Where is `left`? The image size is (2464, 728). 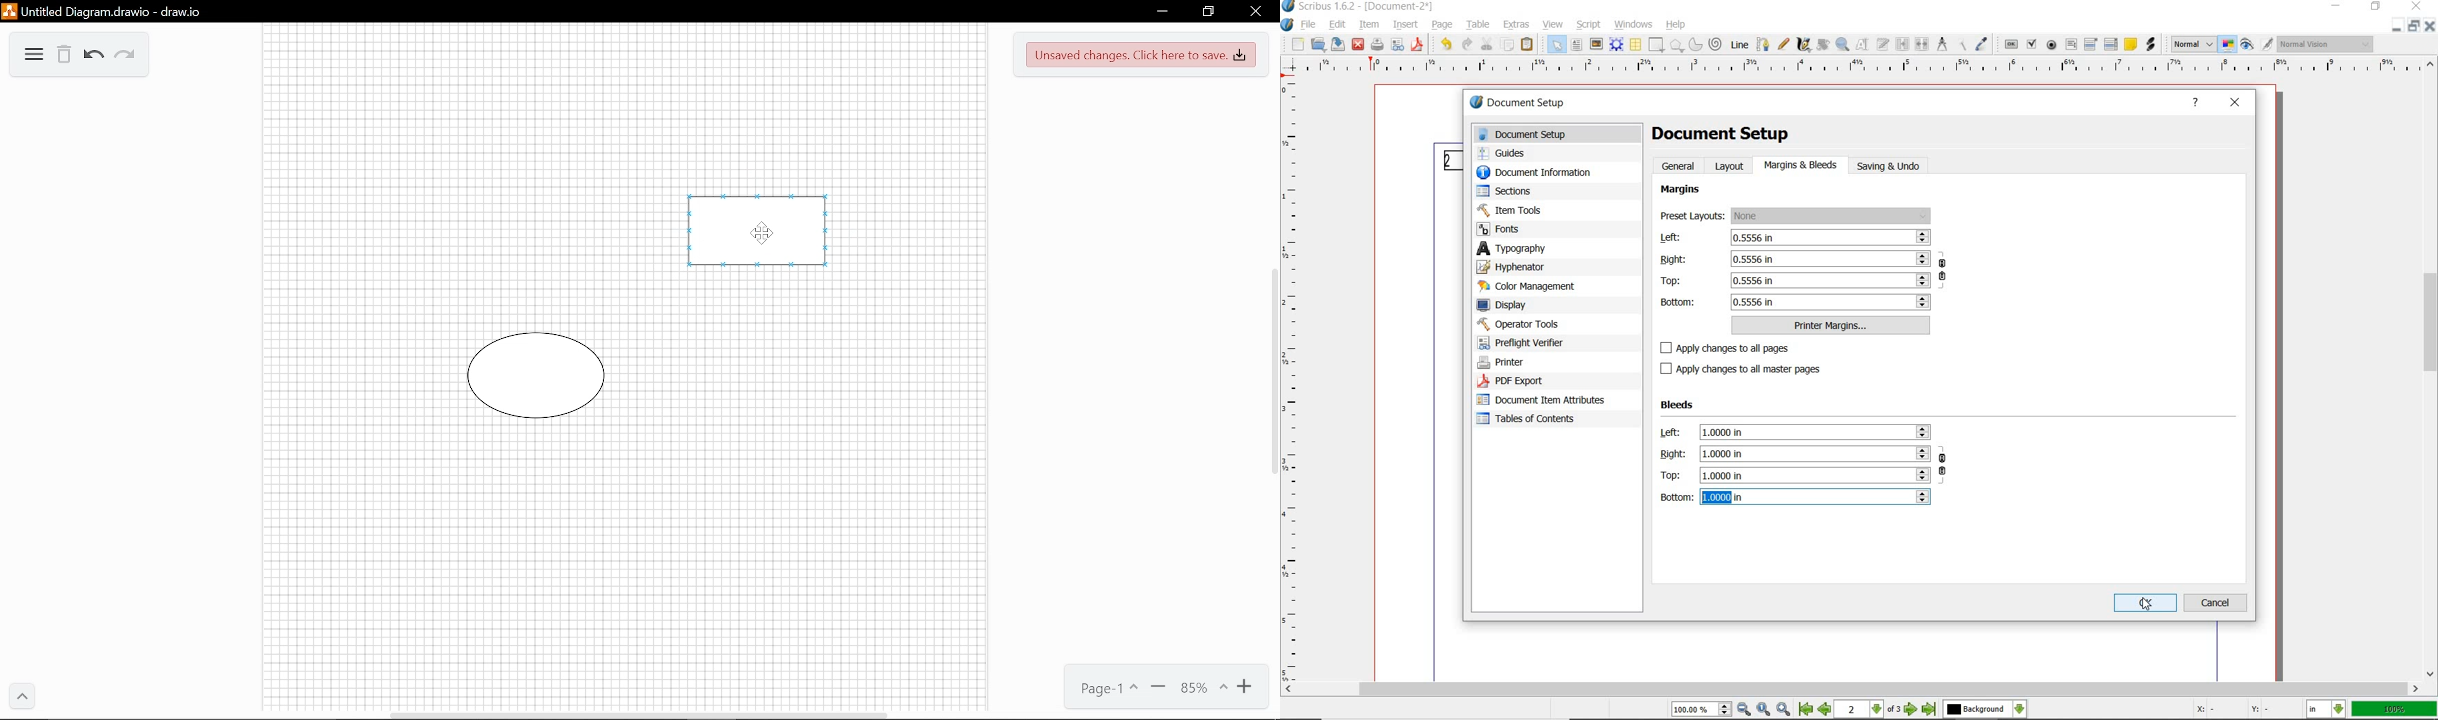 left is located at coordinates (1794, 238).